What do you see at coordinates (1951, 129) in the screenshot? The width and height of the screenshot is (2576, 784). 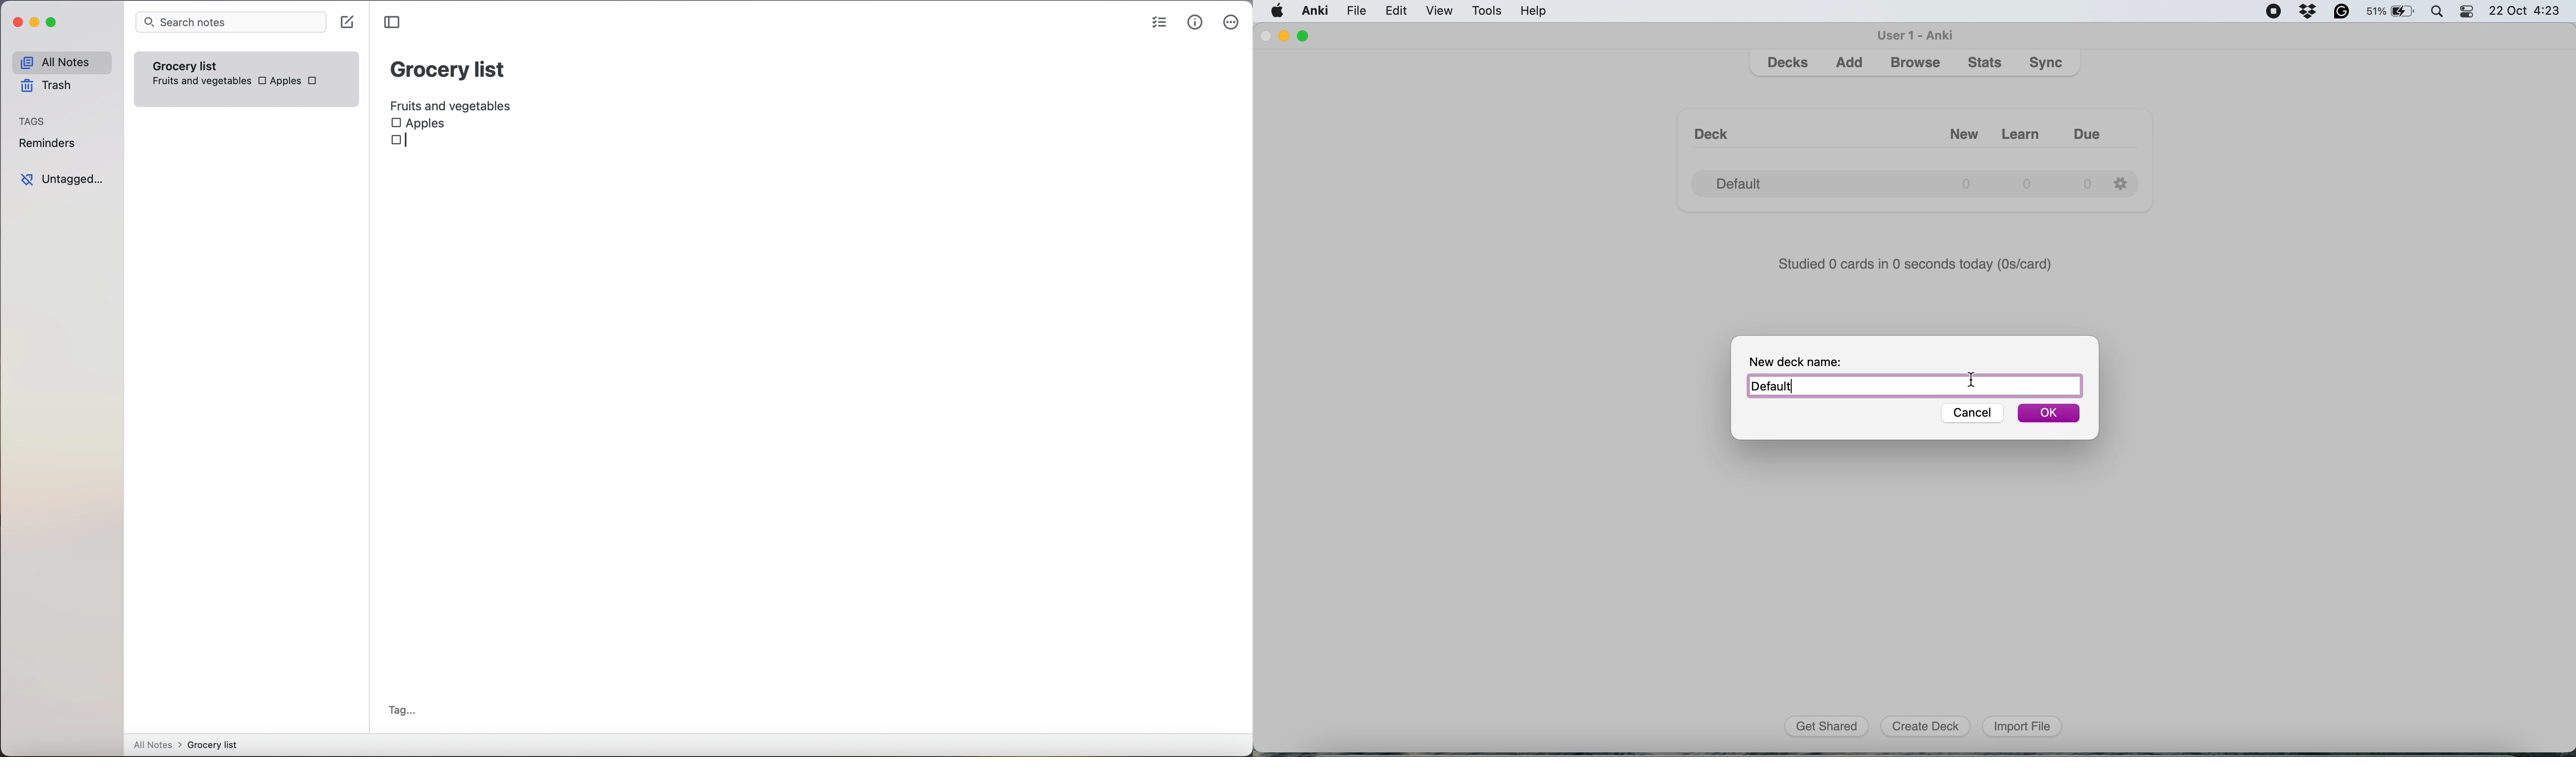 I see `New` at bounding box center [1951, 129].